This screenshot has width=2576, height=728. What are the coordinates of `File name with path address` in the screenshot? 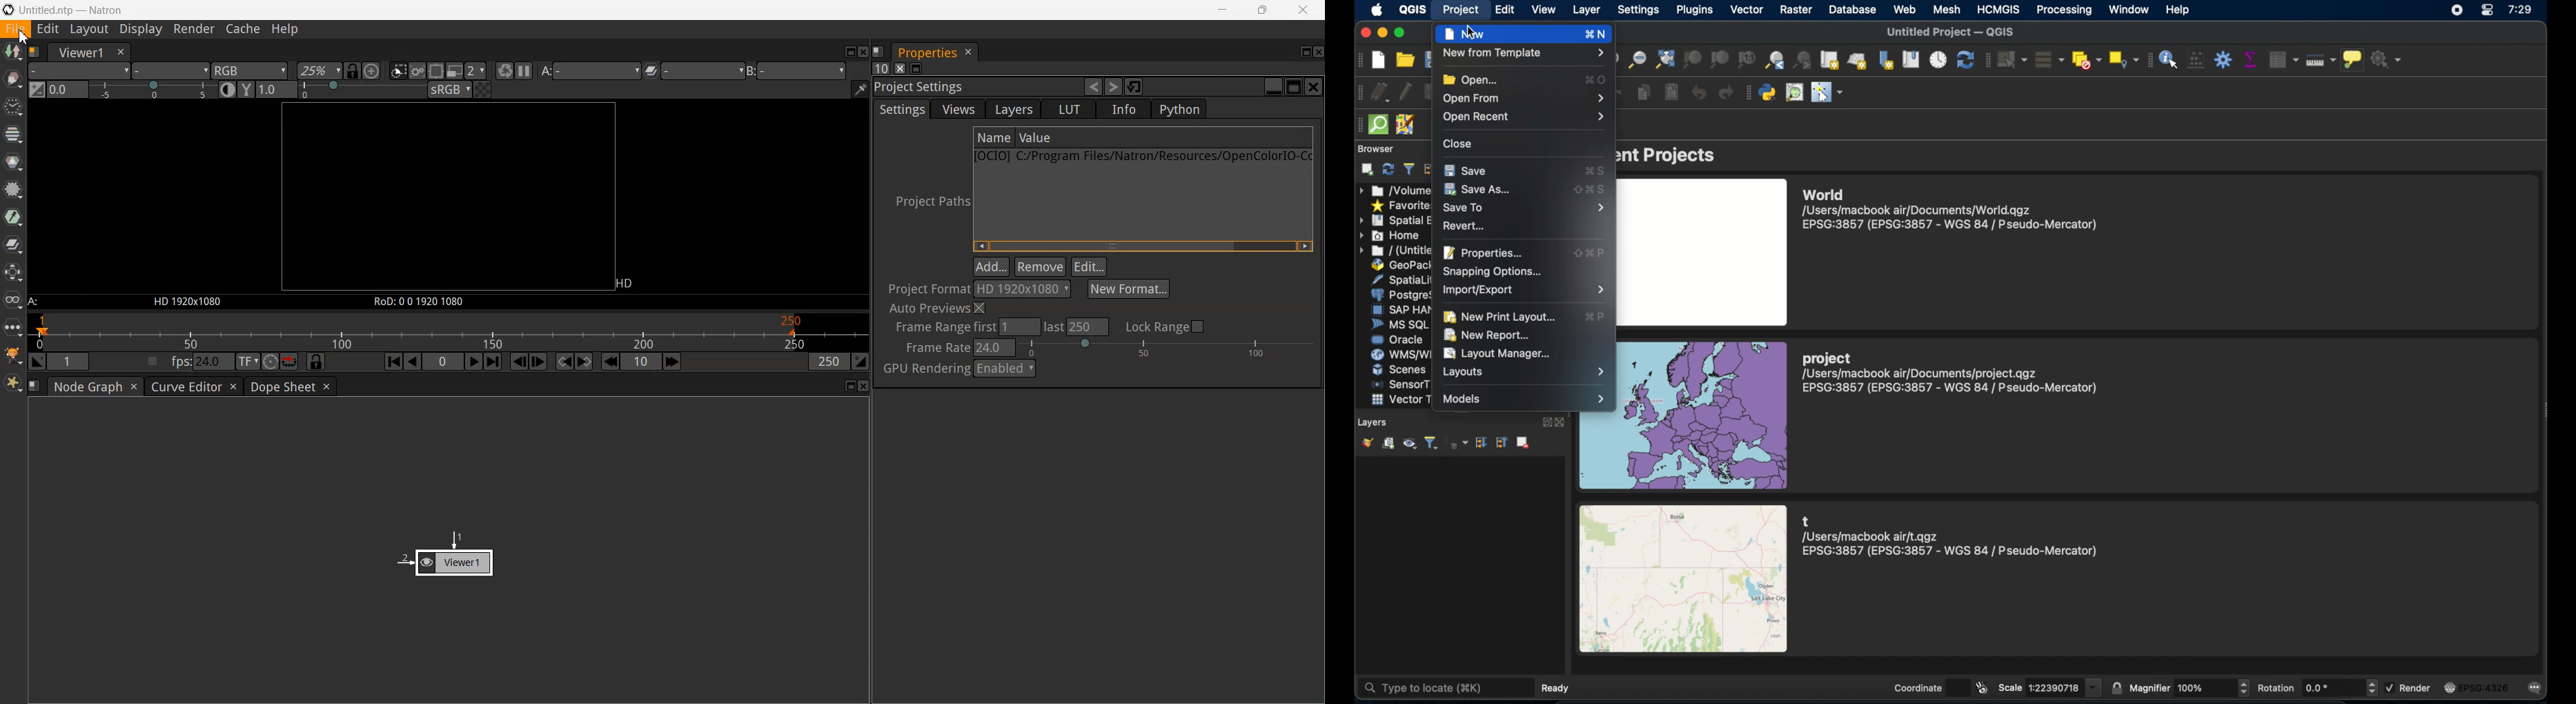 It's located at (1143, 155).